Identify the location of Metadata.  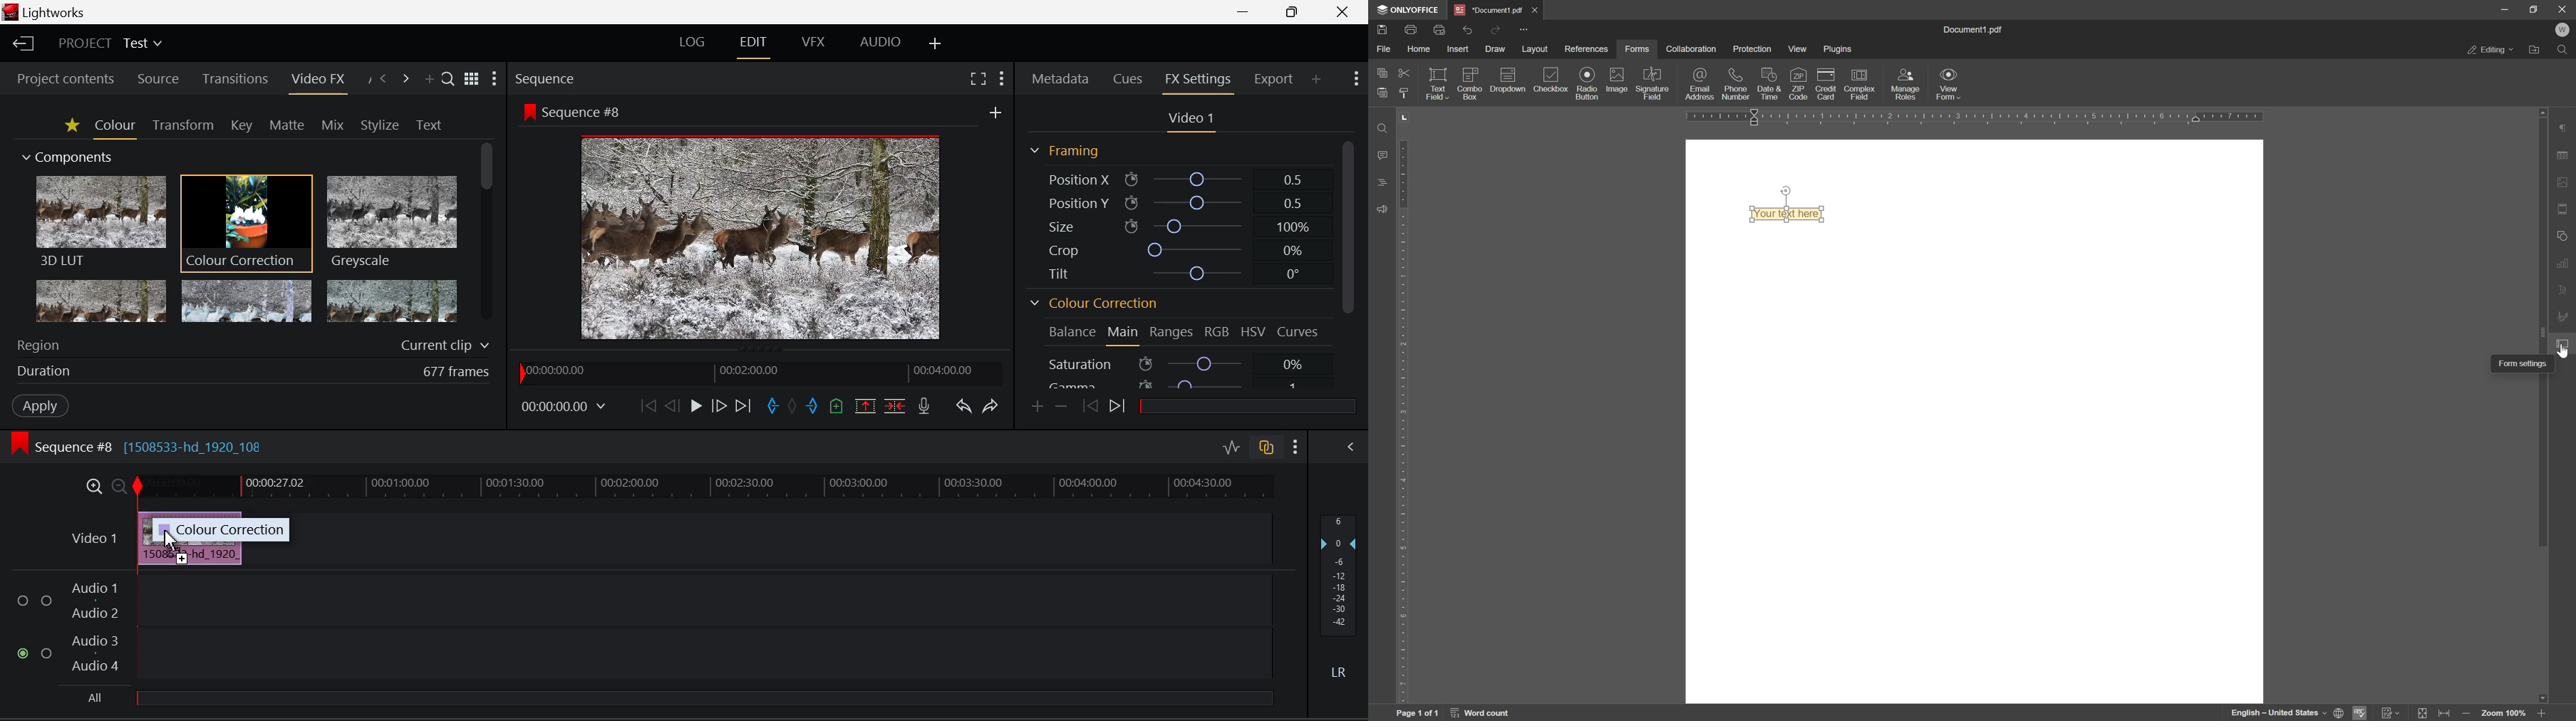
(1060, 80).